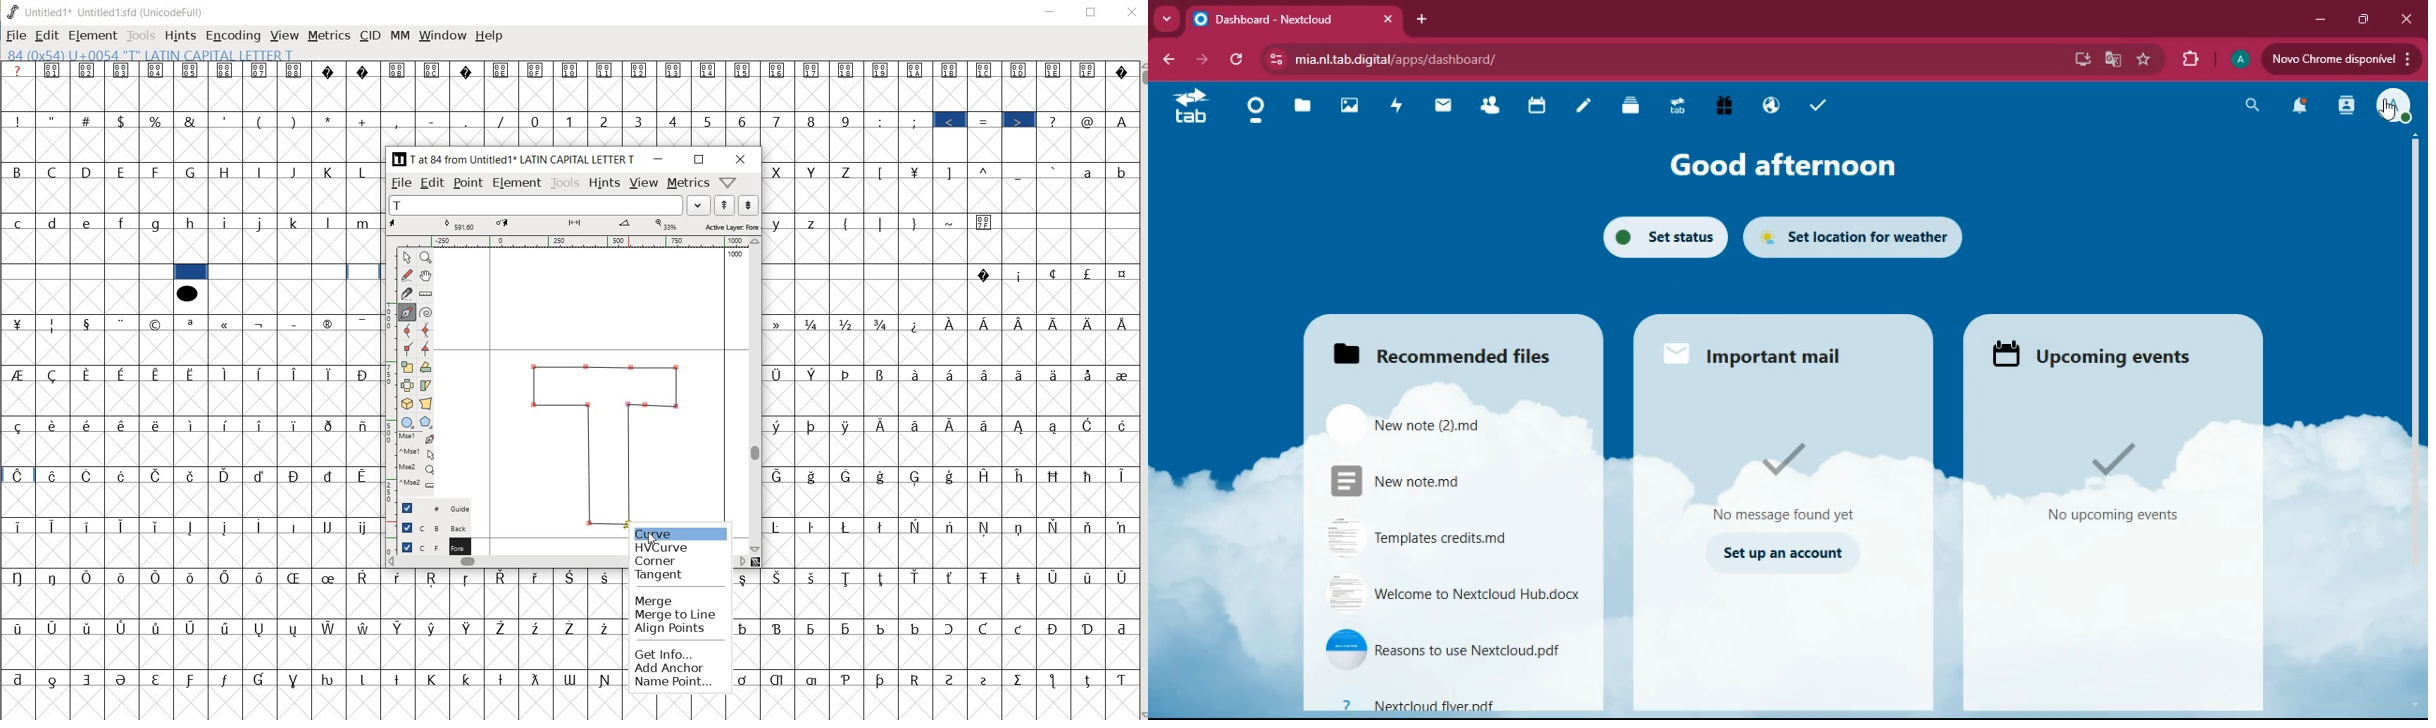 The height and width of the screenshot is (728, 2436). What do you see at coordinates (262, 525) in the screenshot?
I see `Symbol` at bounding box center [262, 525].